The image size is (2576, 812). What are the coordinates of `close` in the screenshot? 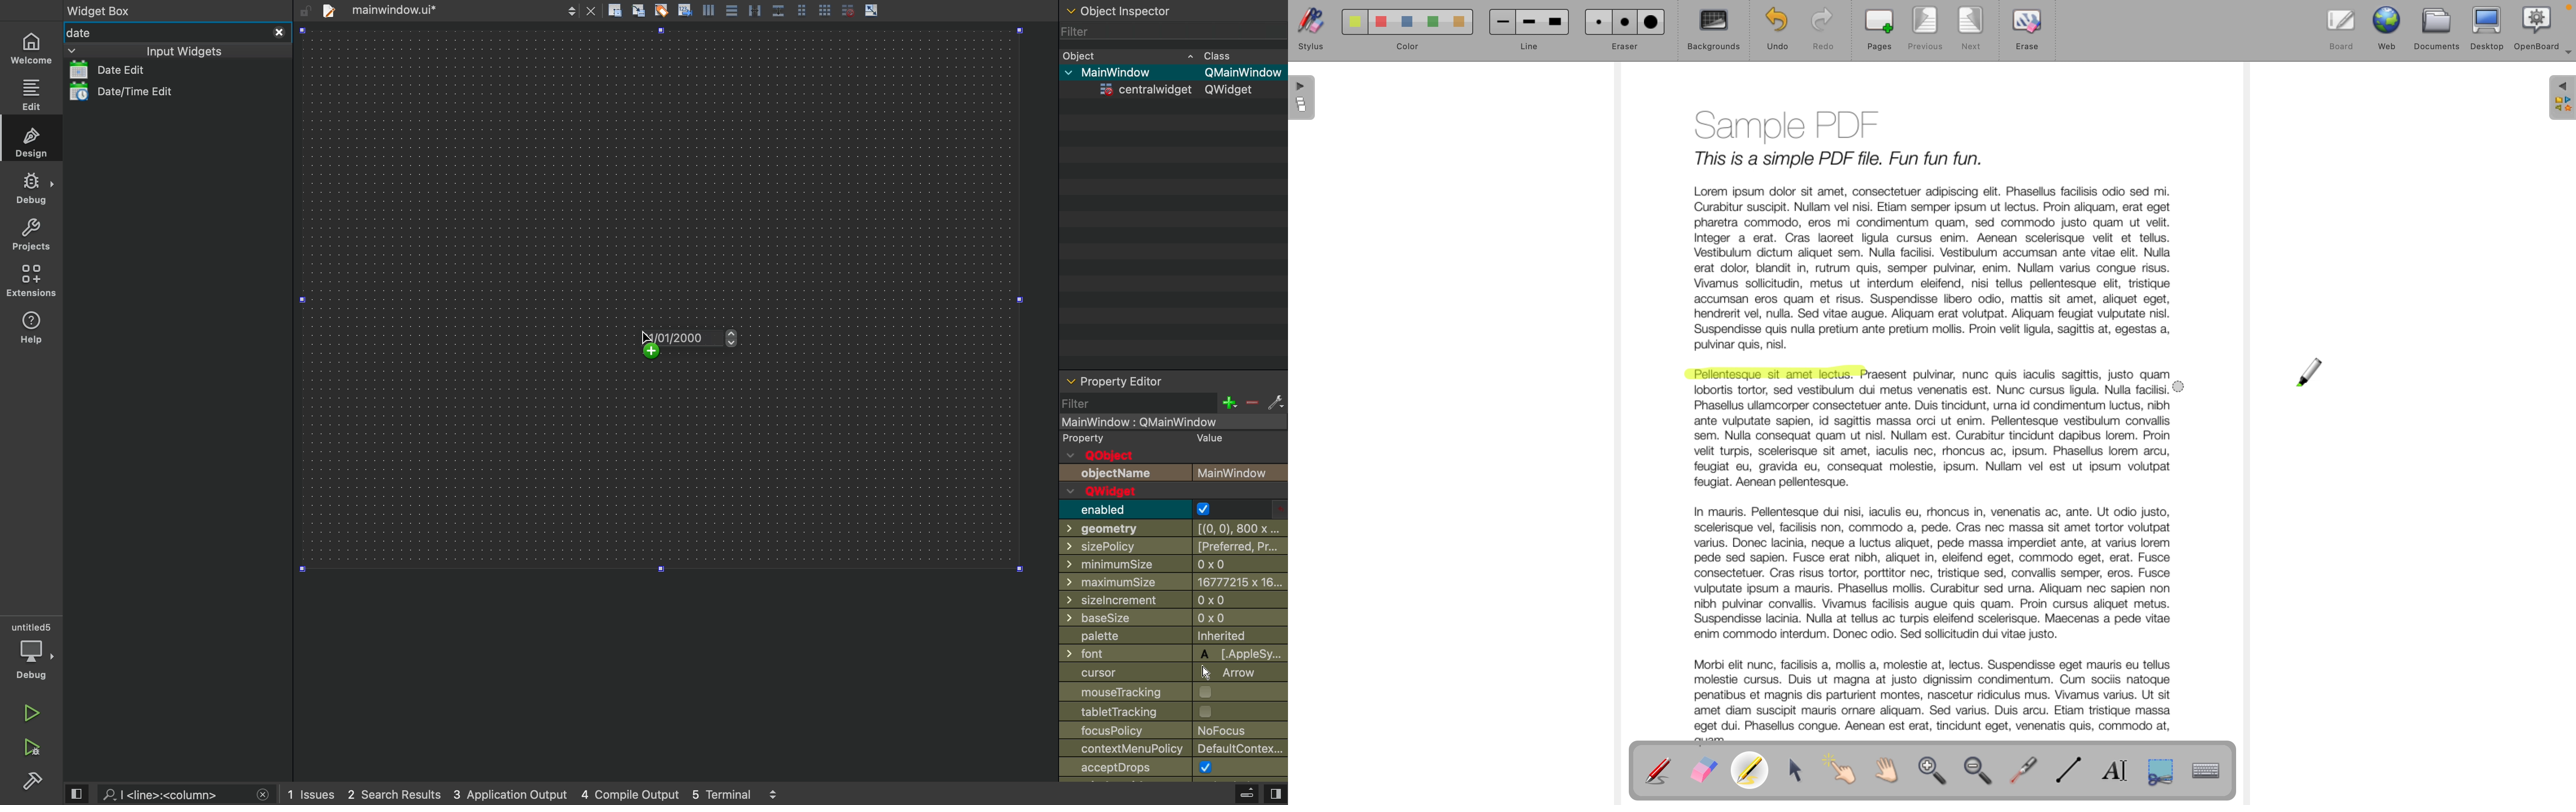 It's located at (591, 9).